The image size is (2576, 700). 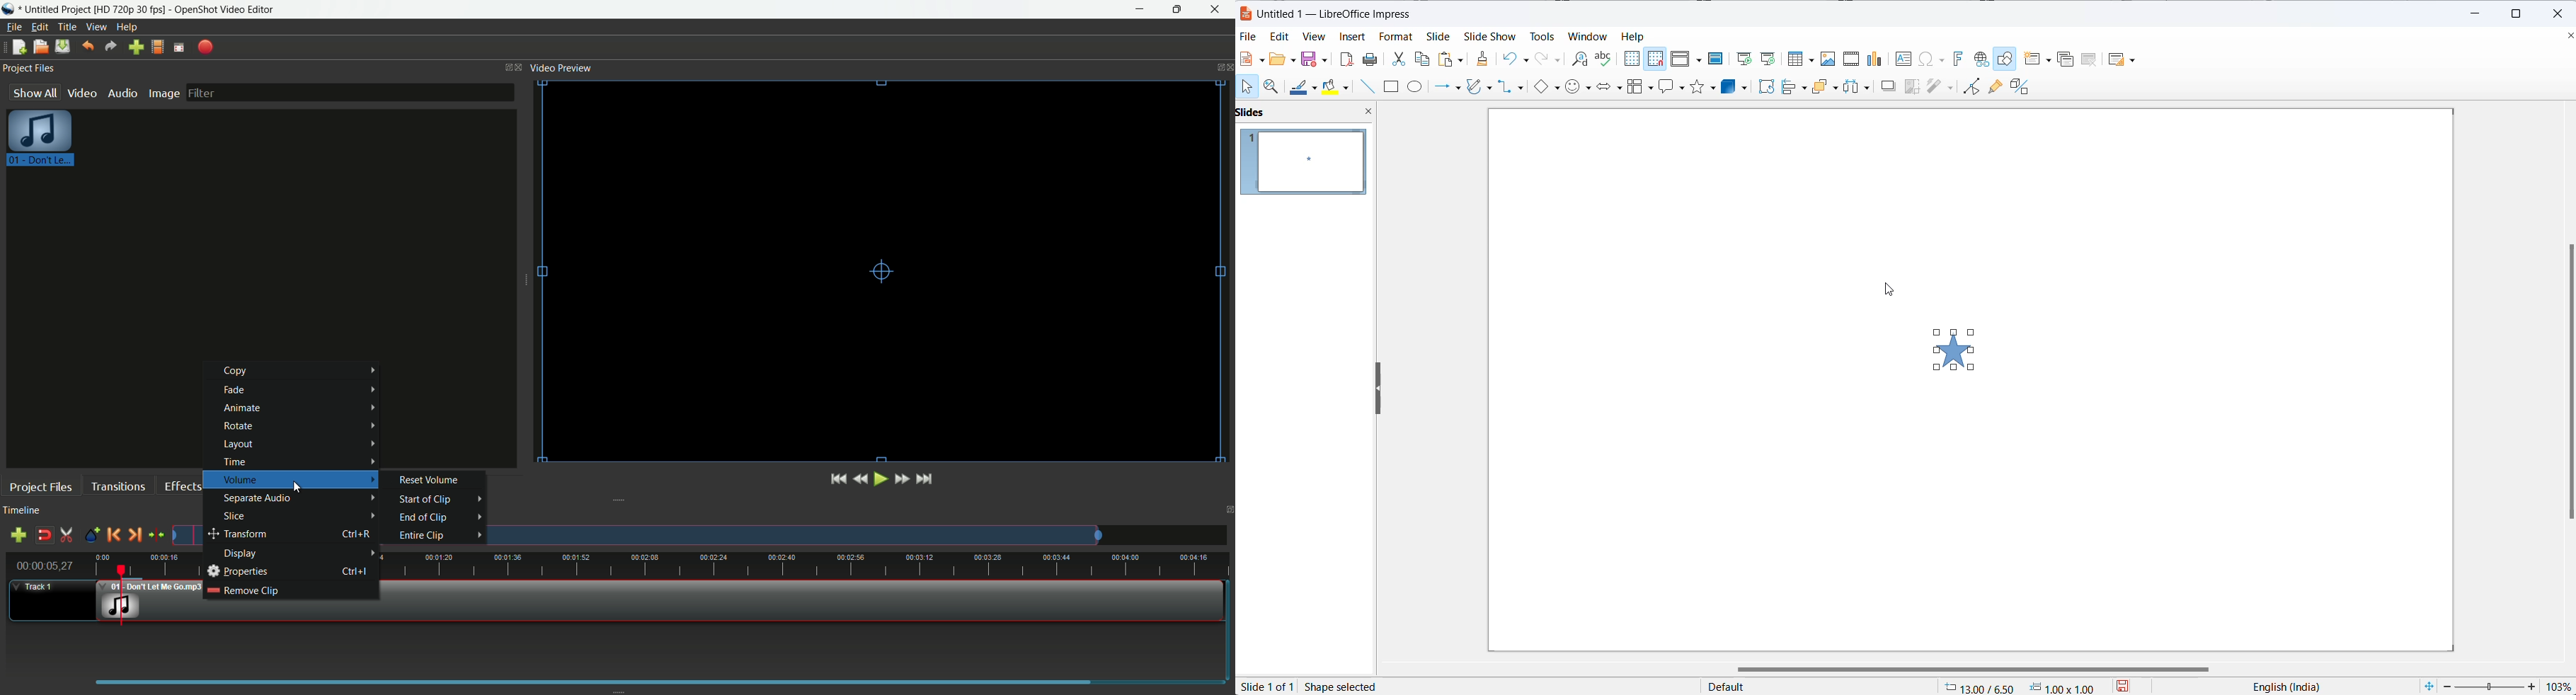 I want to click on curve and polygons, so click(x=1480, y=88).